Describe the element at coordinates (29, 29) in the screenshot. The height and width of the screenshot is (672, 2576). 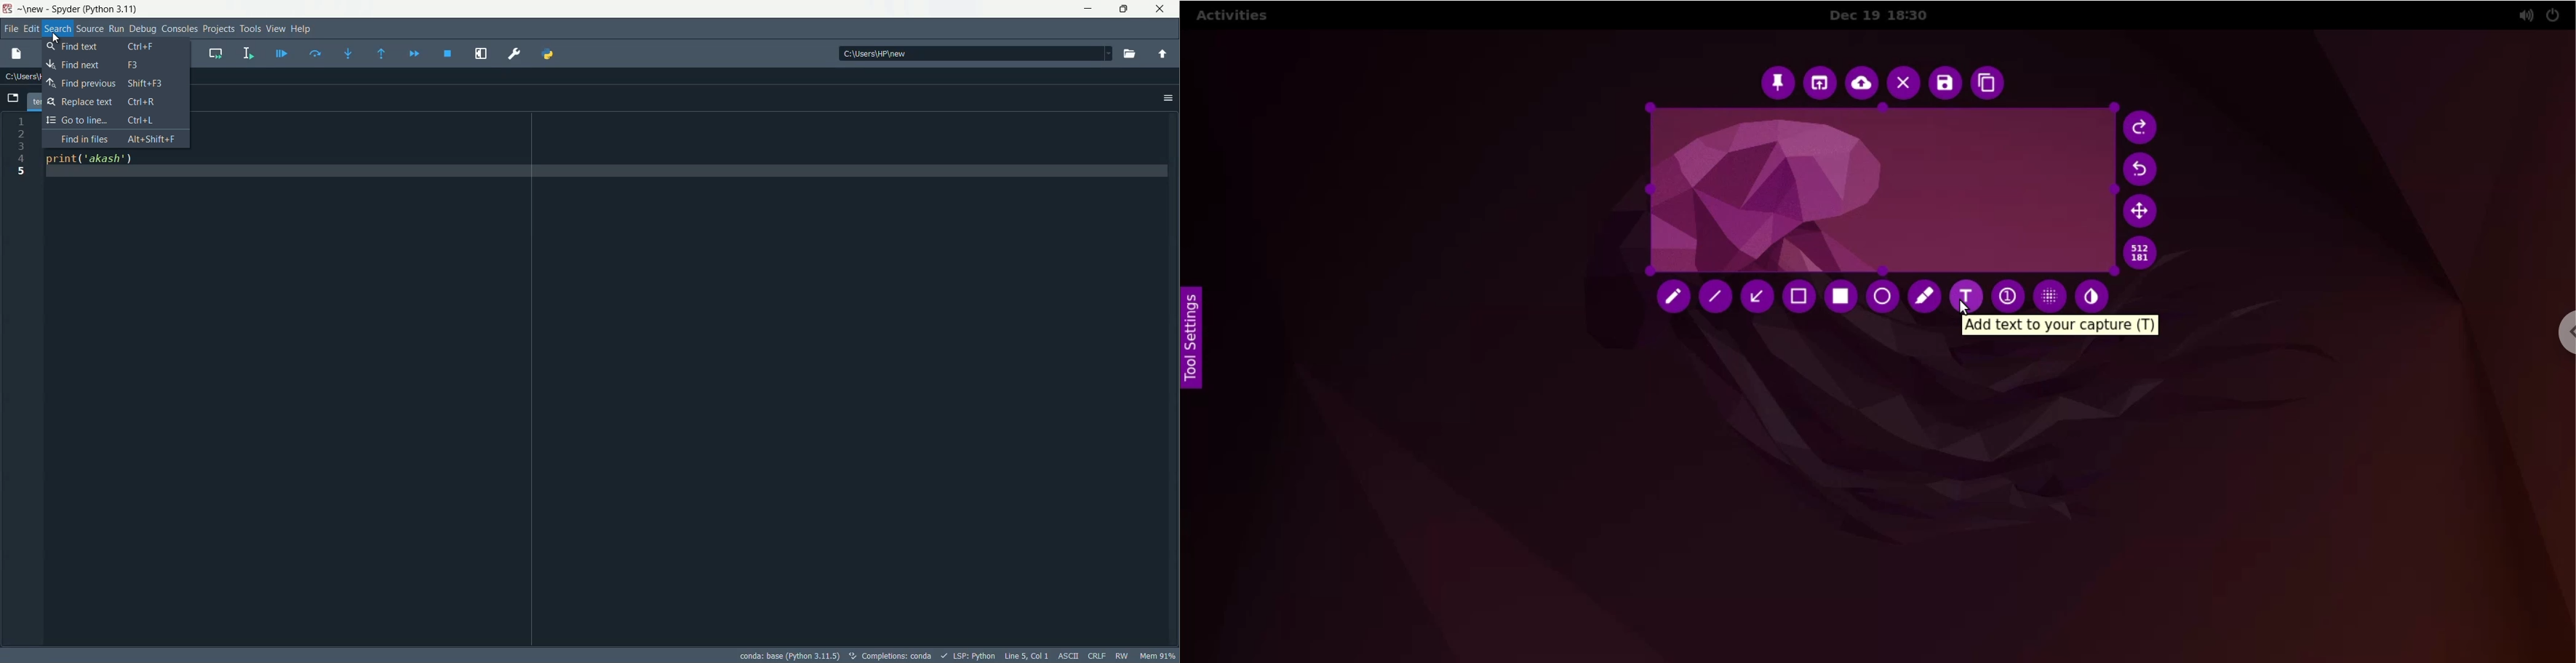
I see `edit menu` at that location.